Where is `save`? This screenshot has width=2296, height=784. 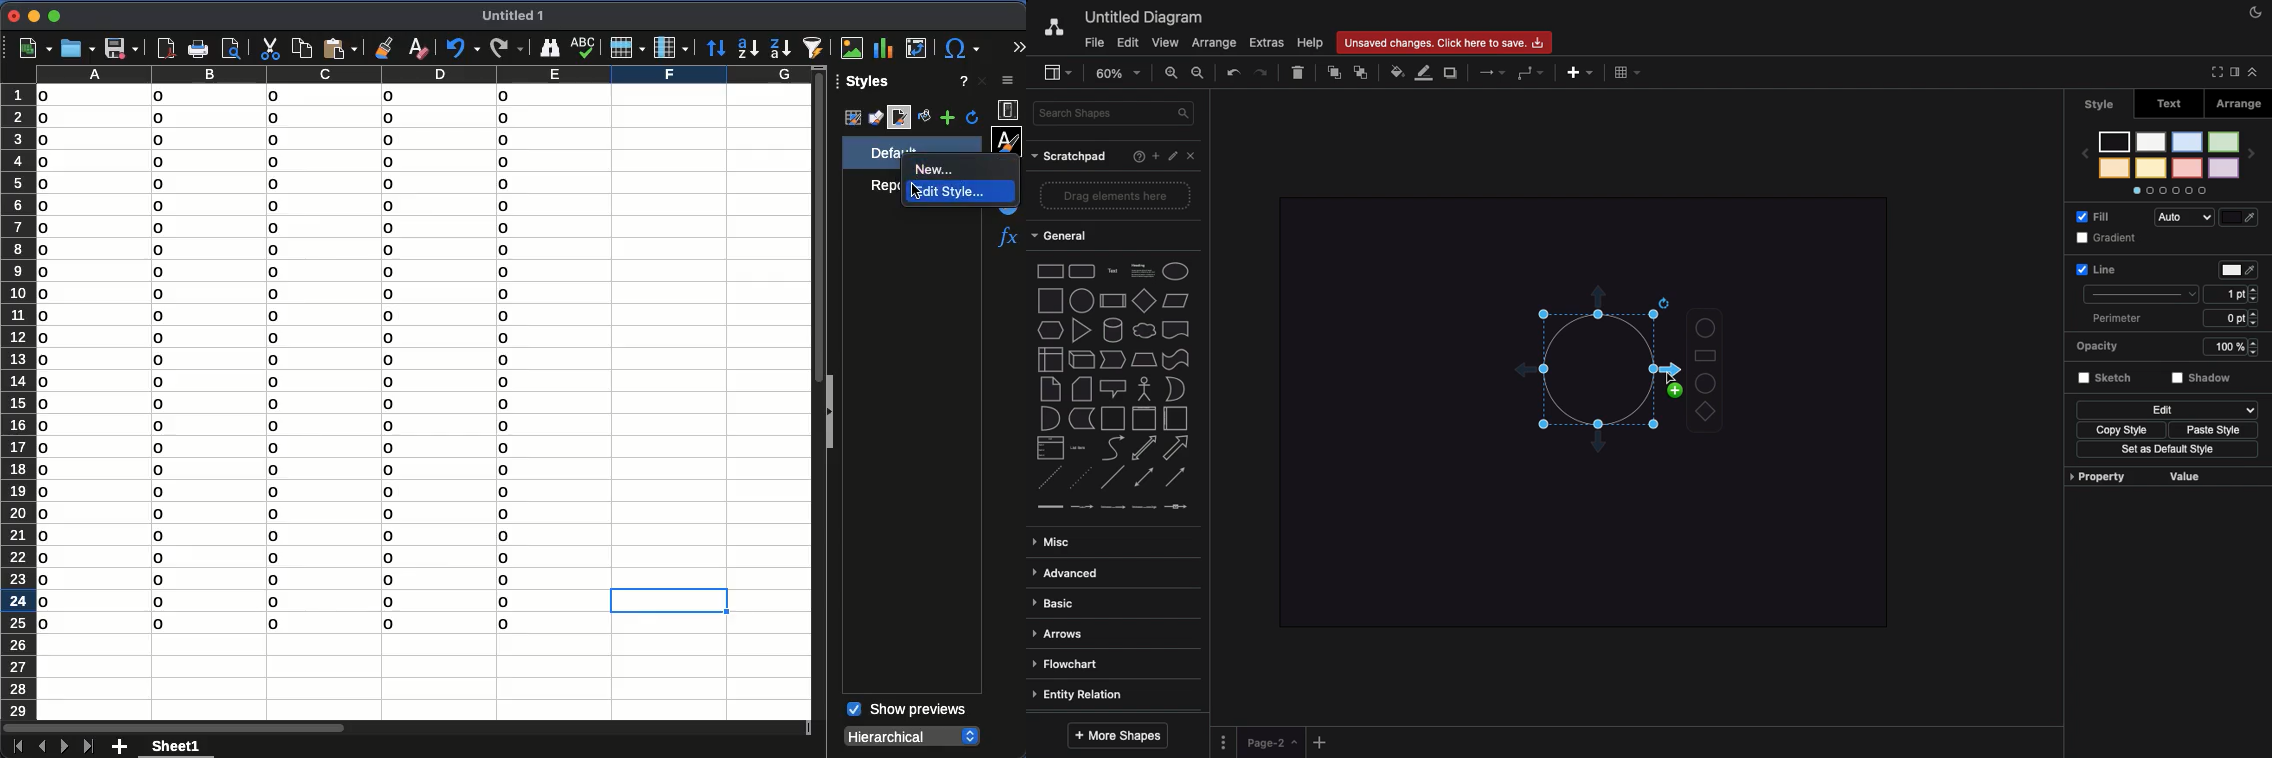 save is located at coordinates (120, 49).